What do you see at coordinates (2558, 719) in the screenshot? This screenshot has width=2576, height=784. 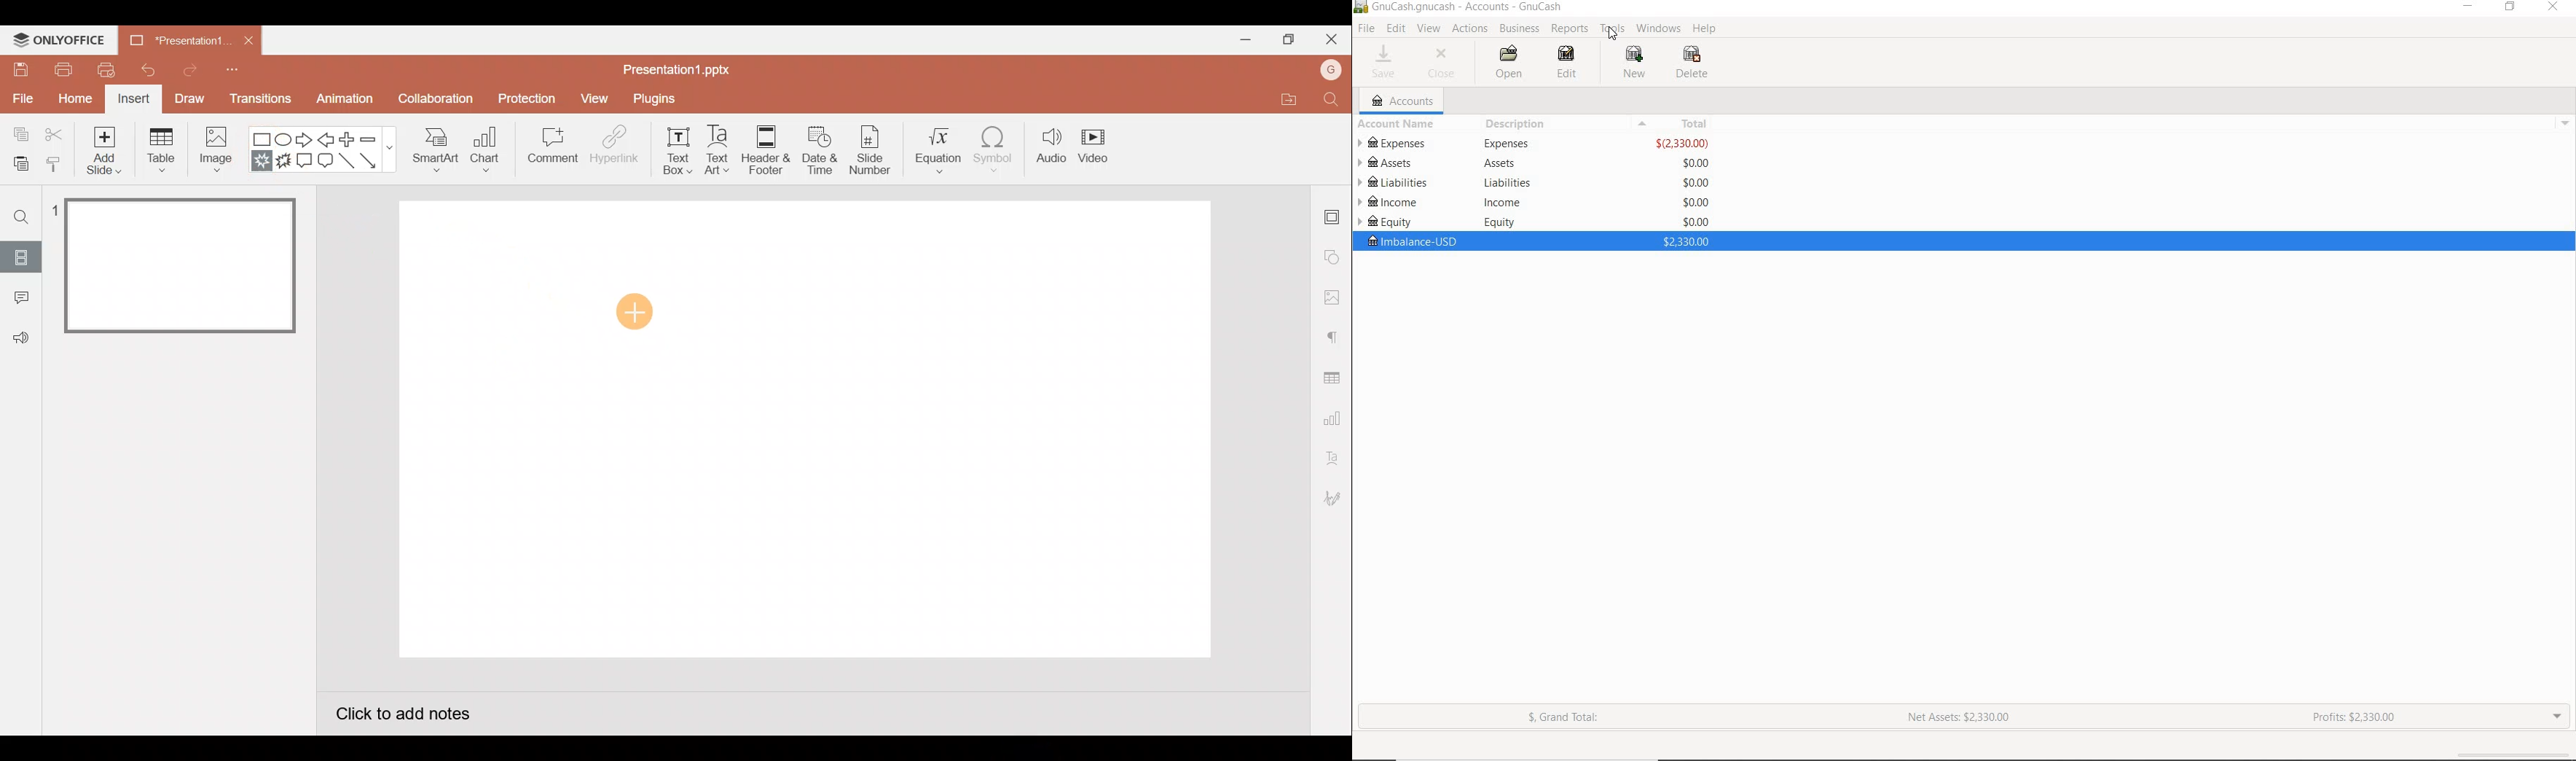 I see `EXPAND` at bounding box center [2558, 719].